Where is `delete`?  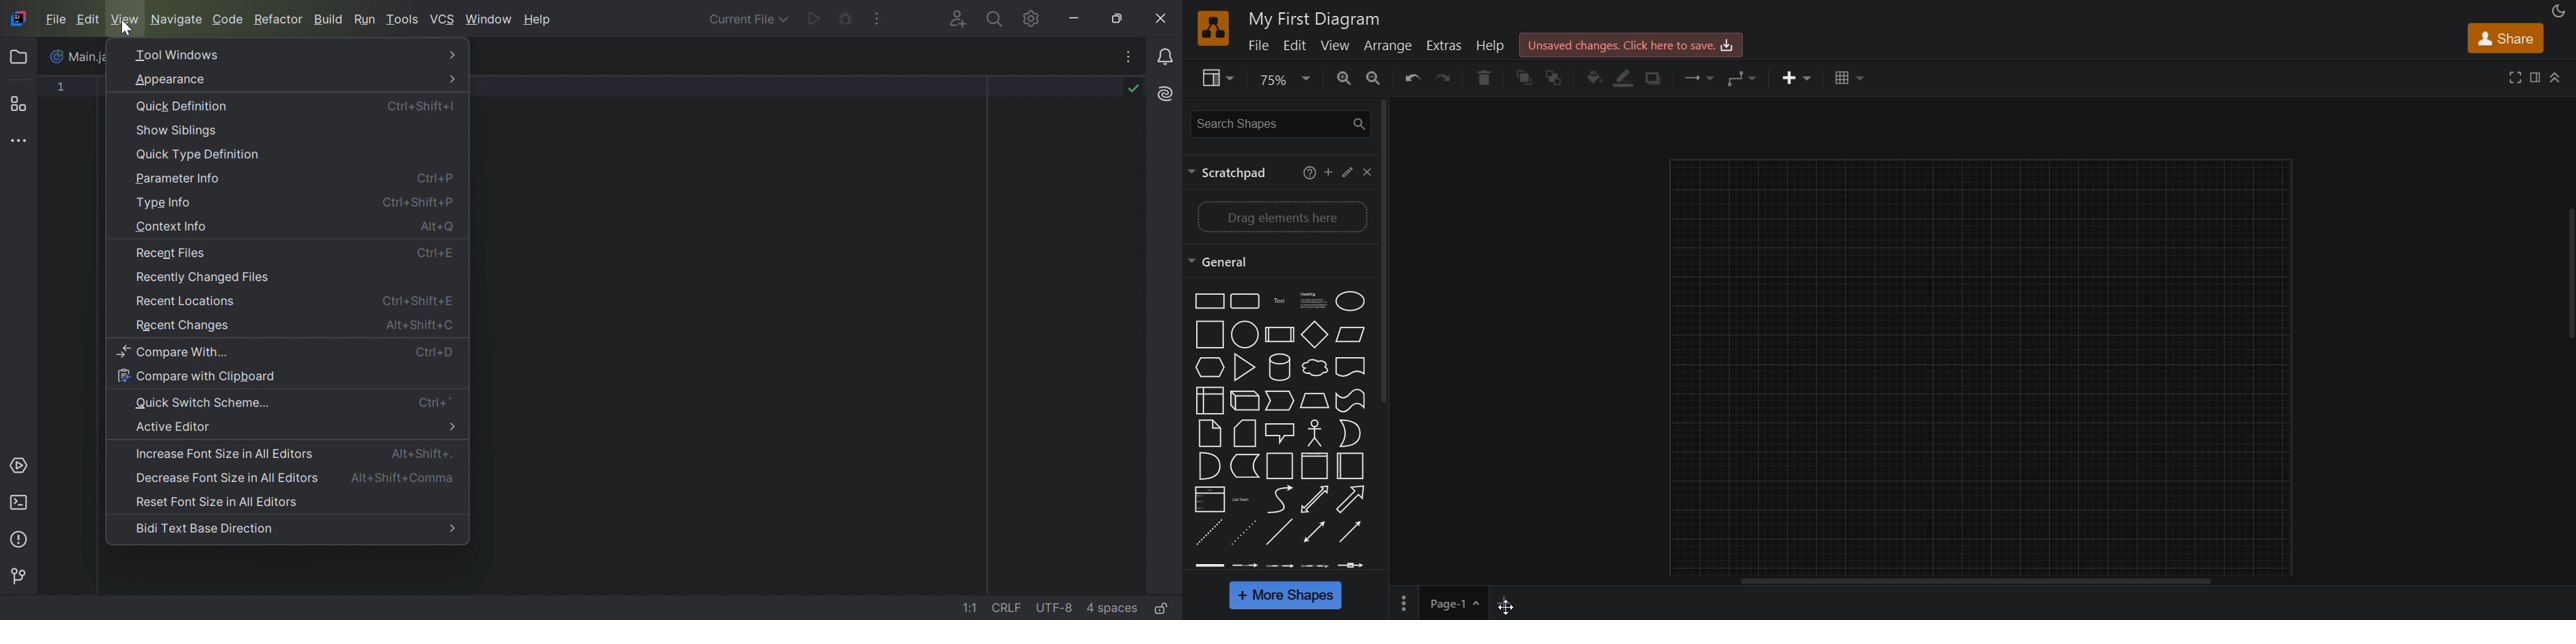
delete is located at coordinates (1485, 78).